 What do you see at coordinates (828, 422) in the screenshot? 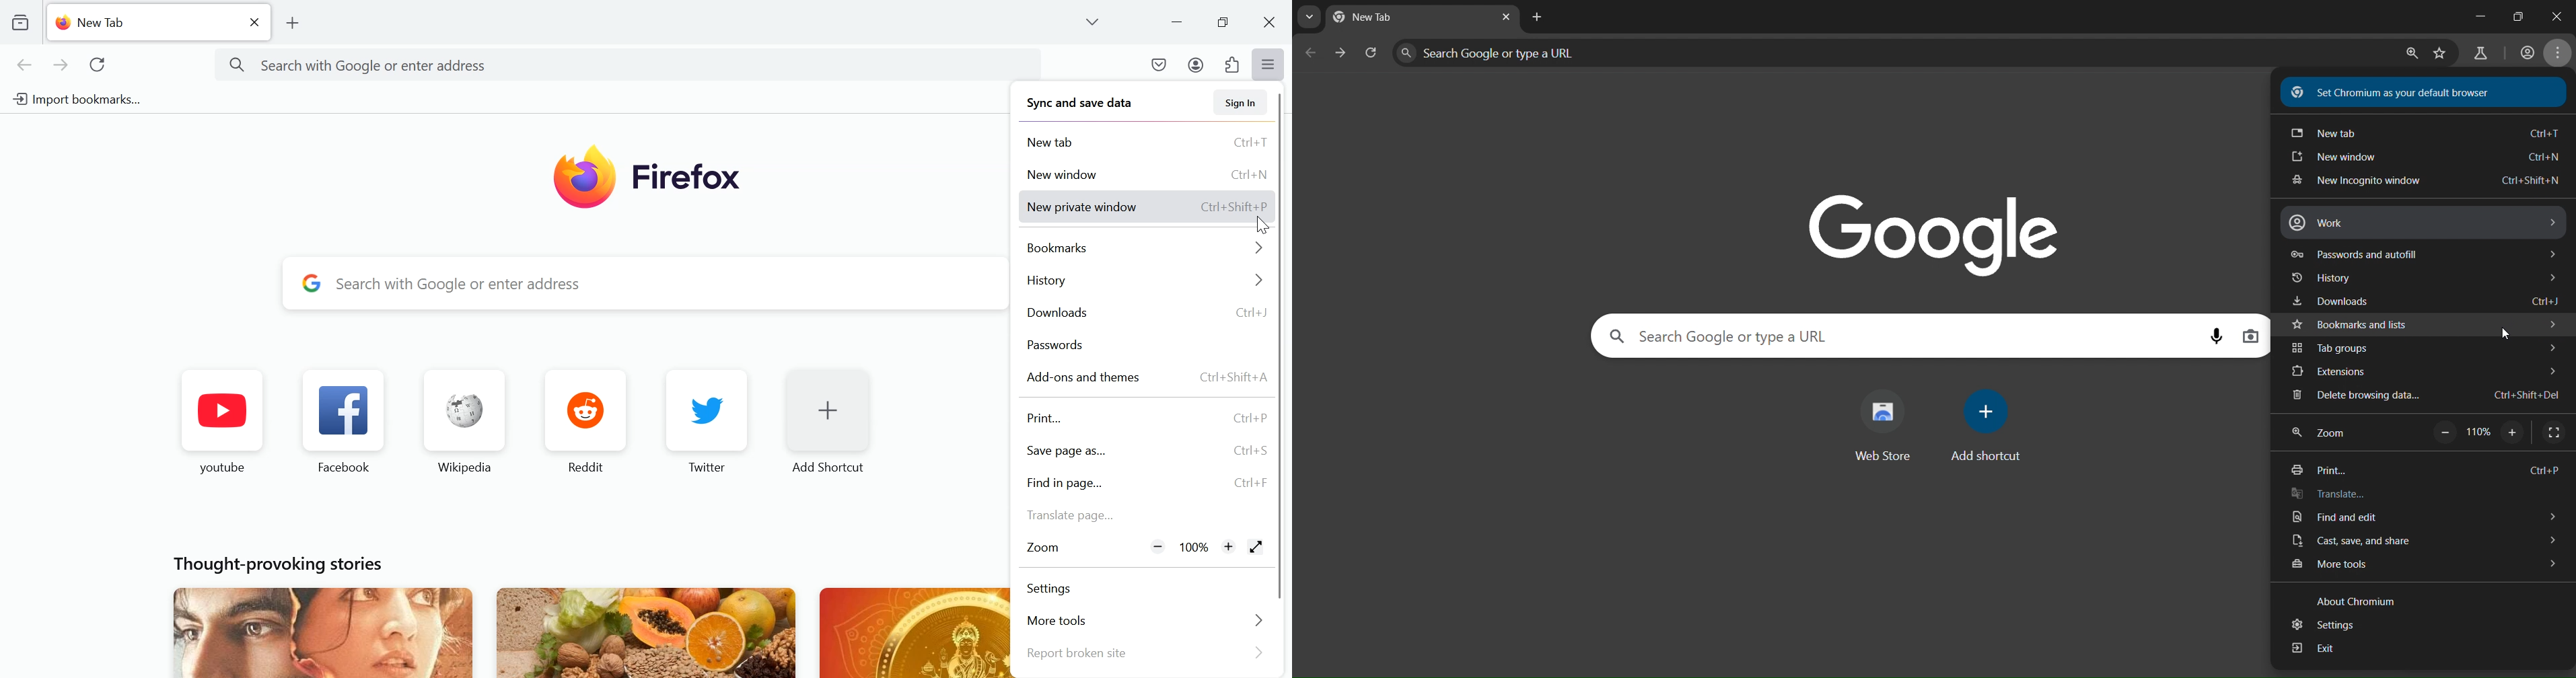
I see `Add shortcut` at bounding box center [828, 422].